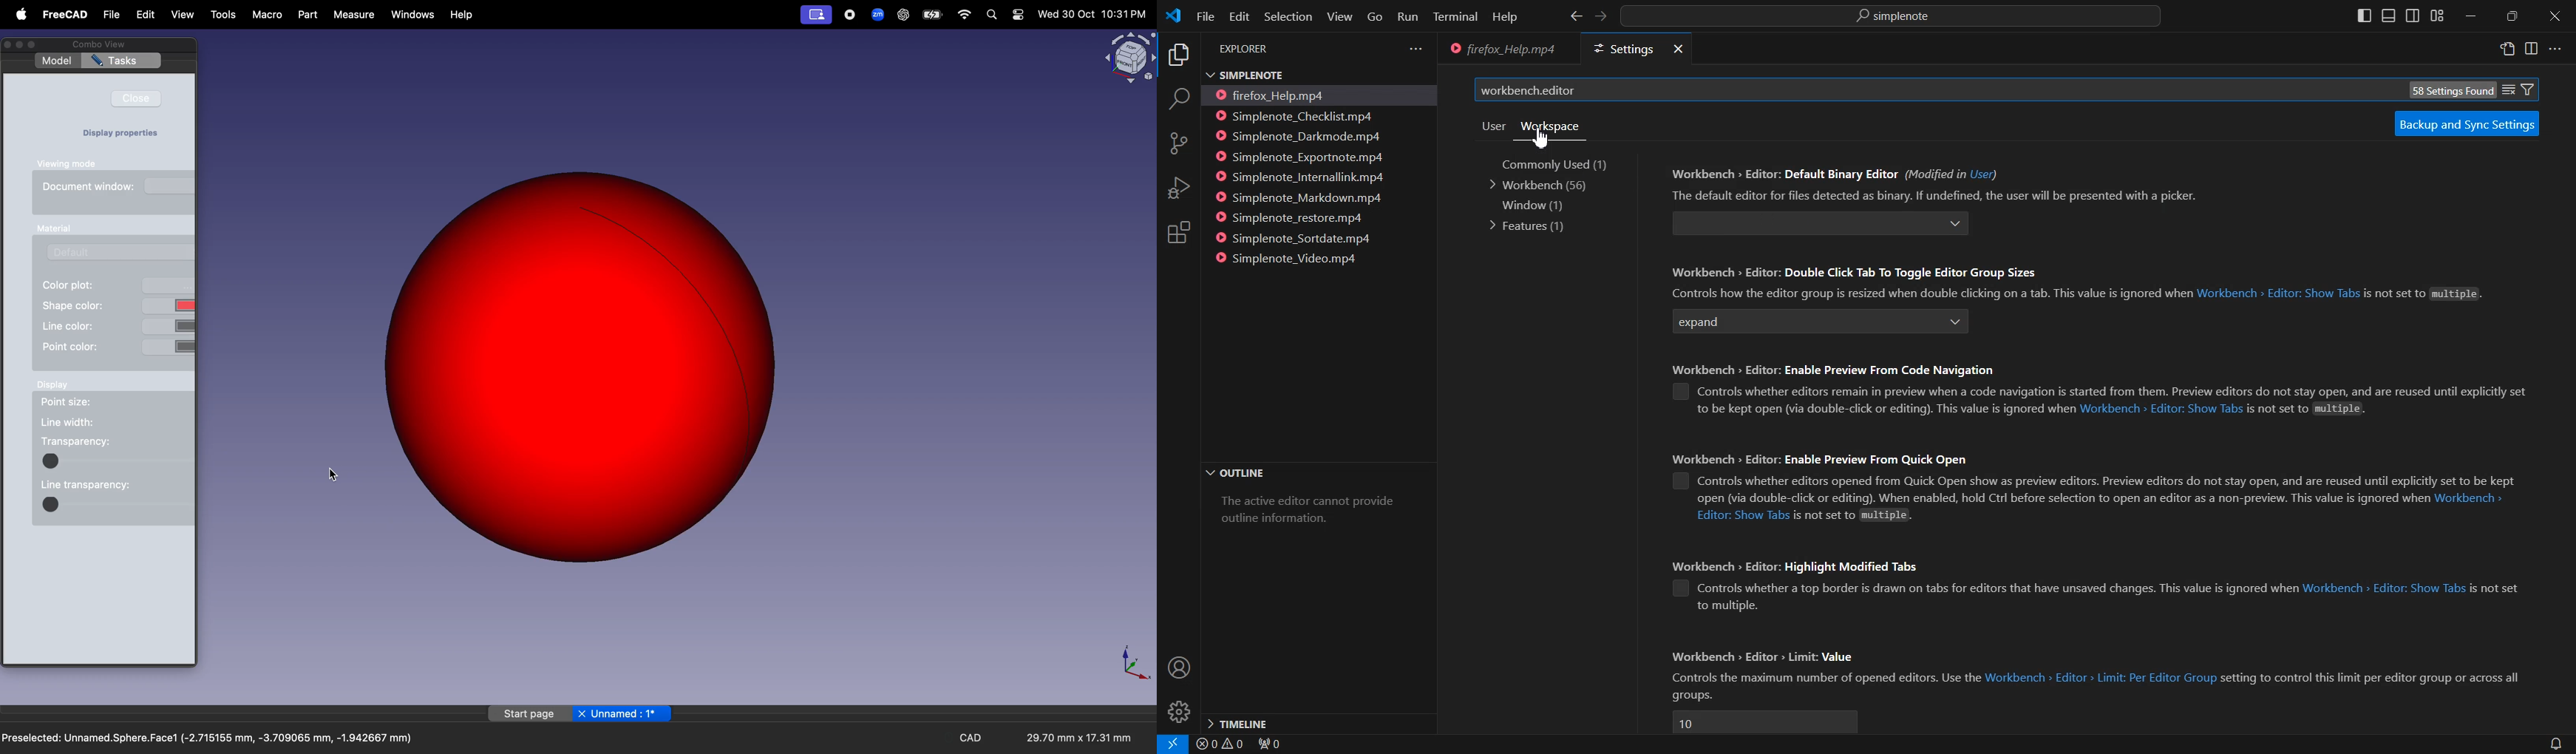 The height and width of the screenshot is (756, 2576). I want to click on file, so click(112, 15).